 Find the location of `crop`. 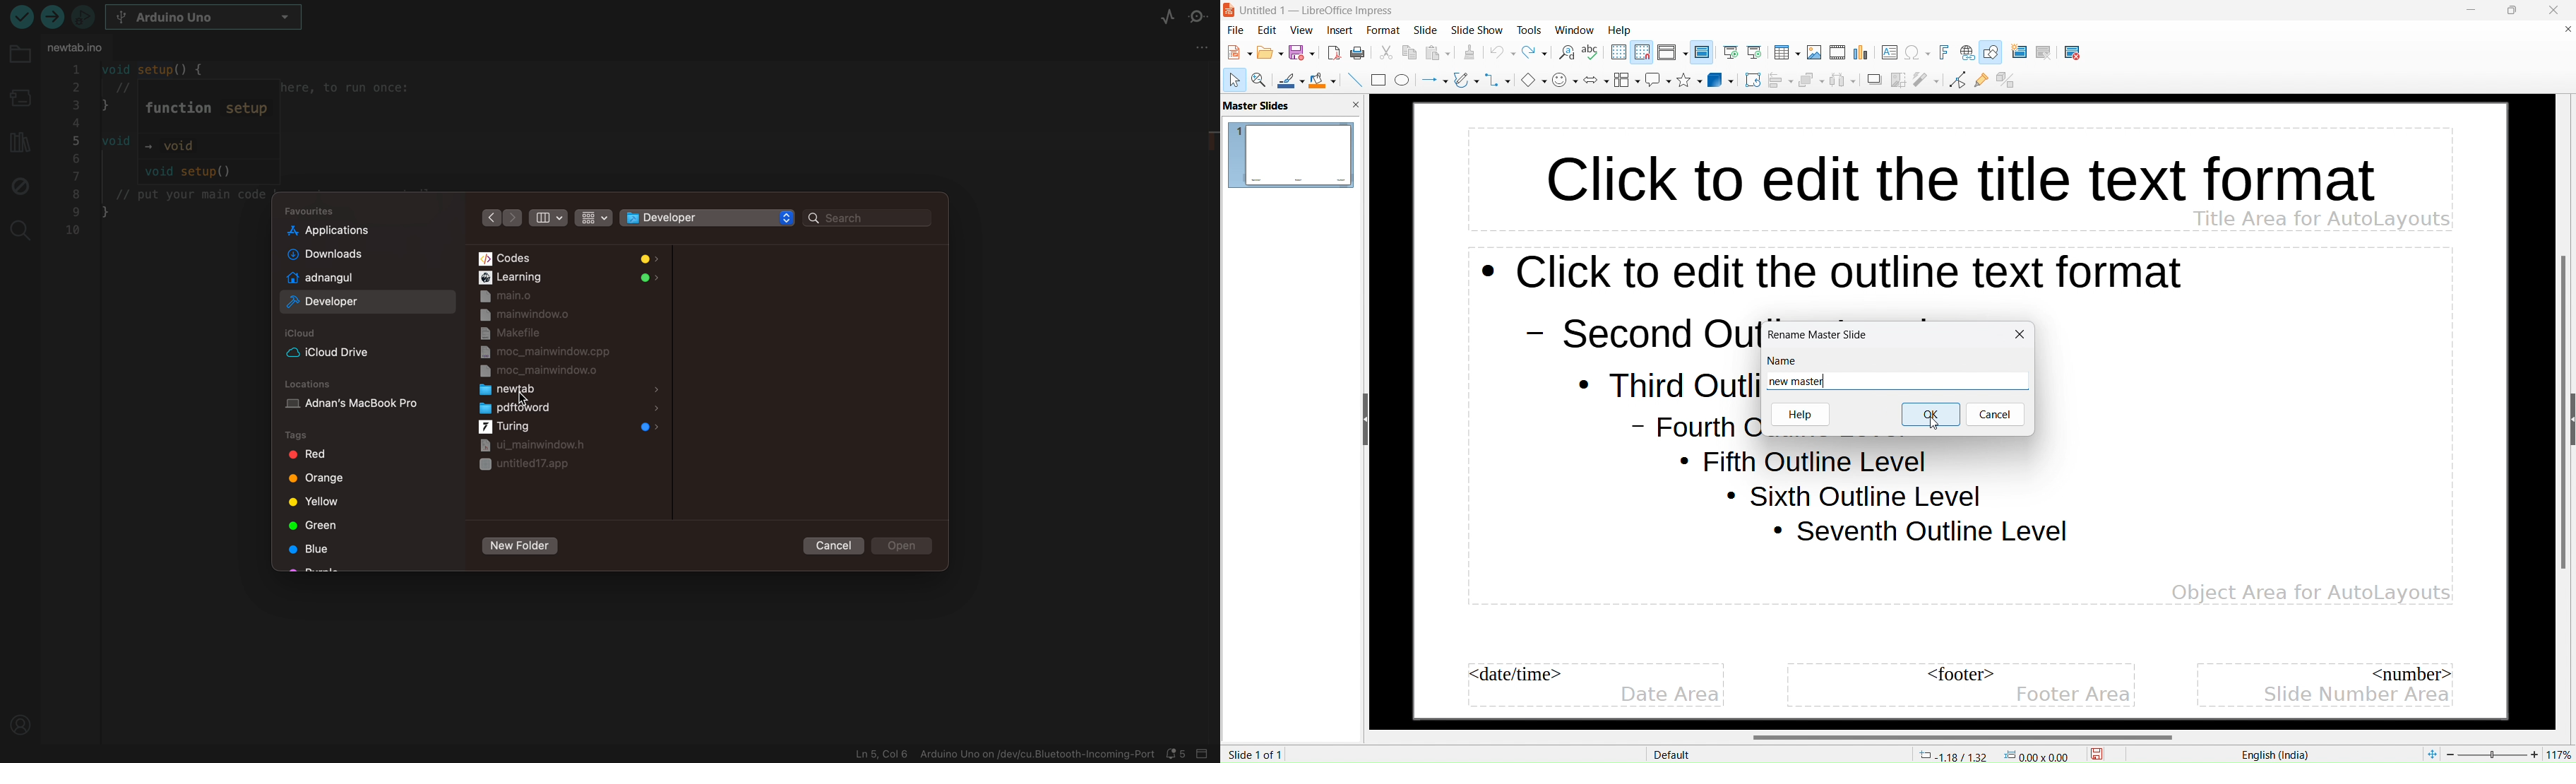

crop is located at coordinates (1899, 80).